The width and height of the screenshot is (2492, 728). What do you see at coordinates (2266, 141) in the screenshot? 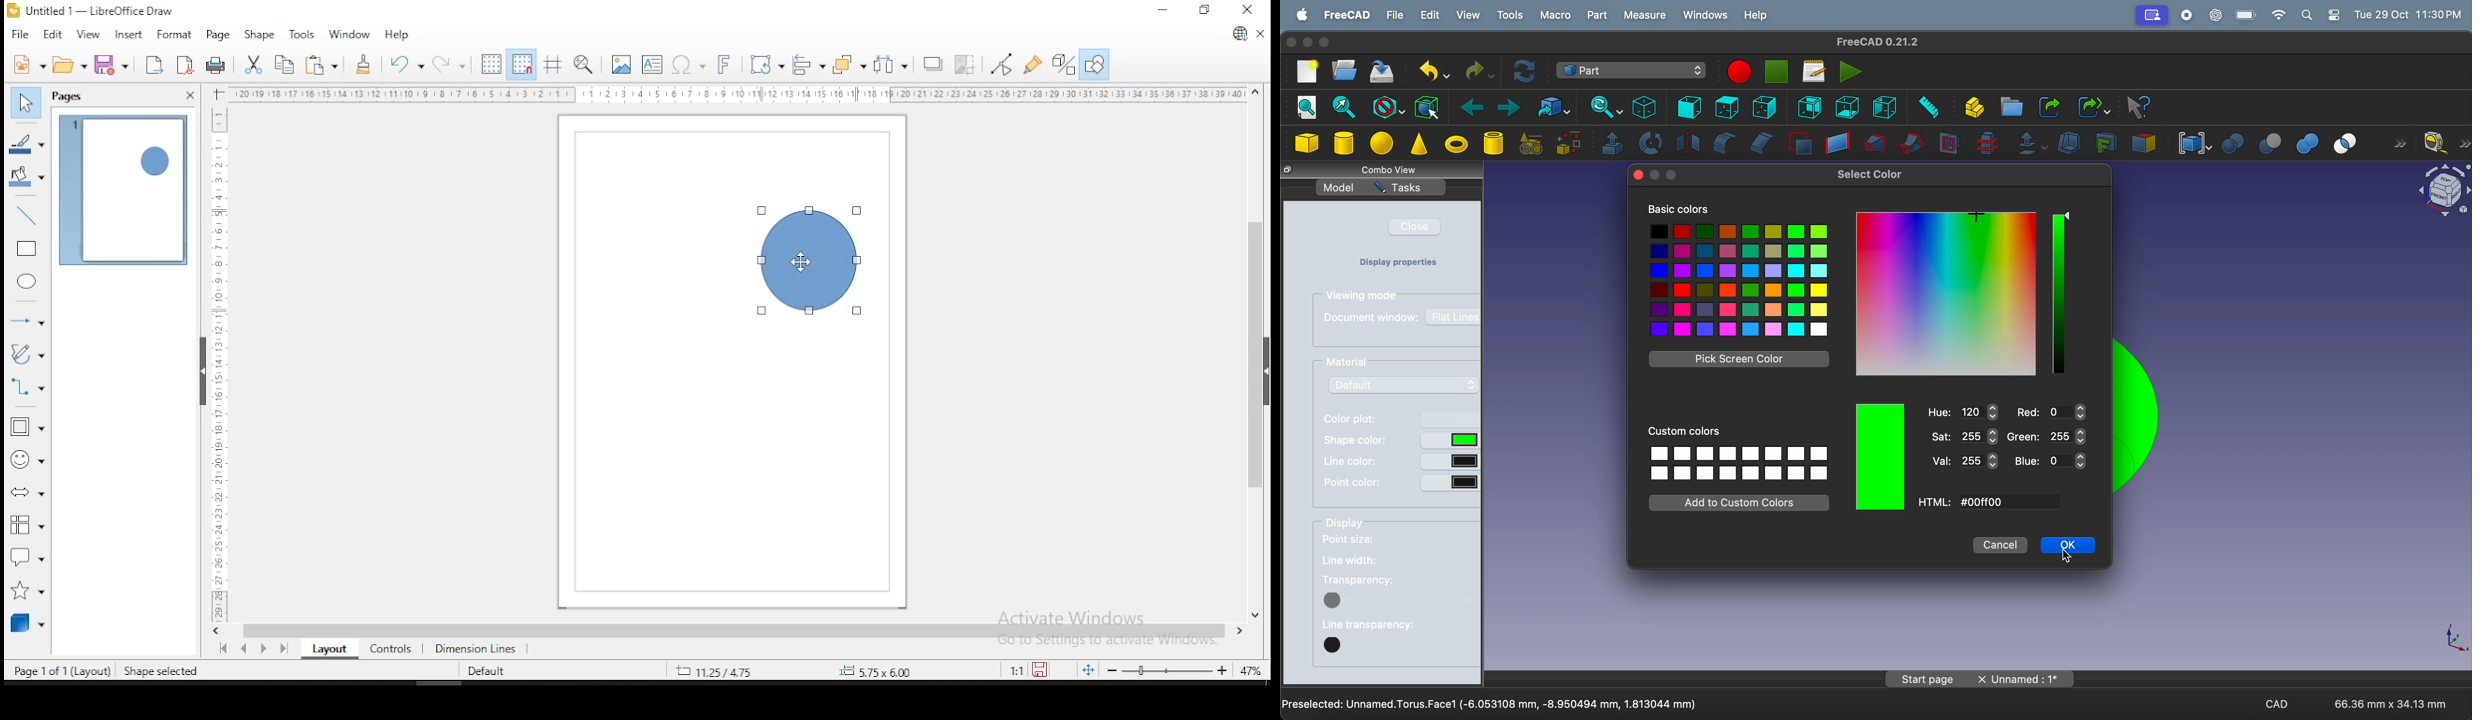
I see `cut` at bounding box center [2266, 141].